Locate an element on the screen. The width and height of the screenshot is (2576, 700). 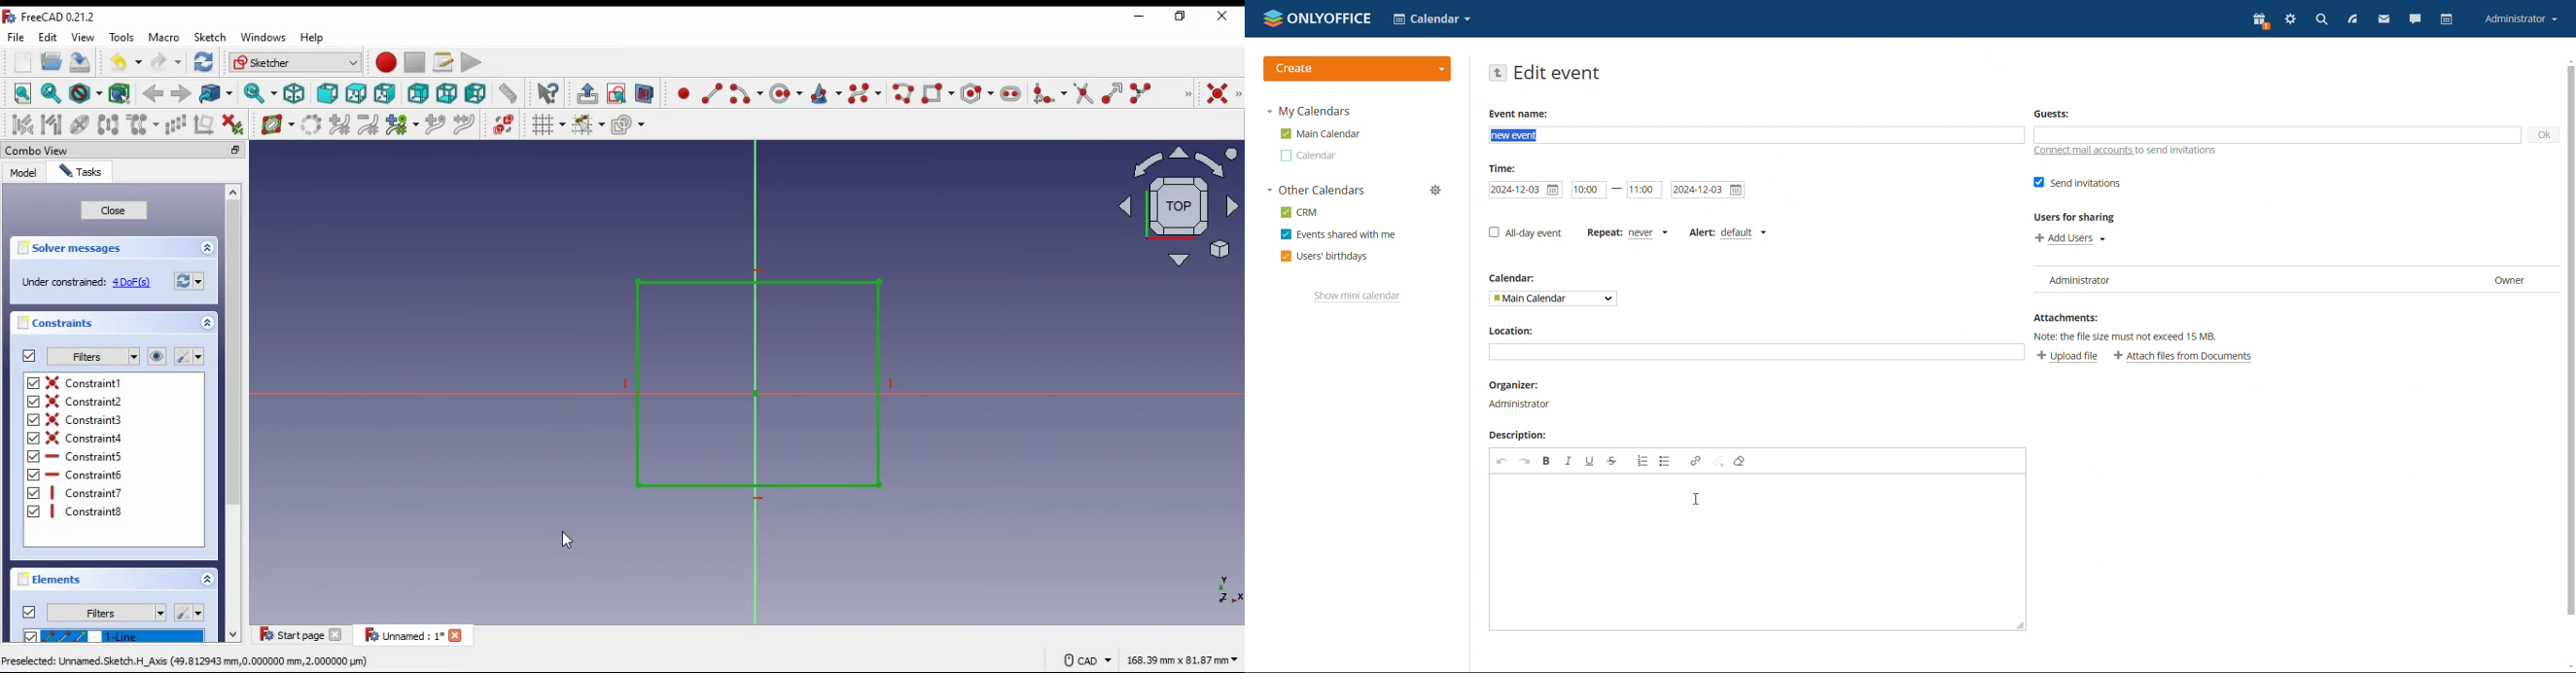
help is located at coordinates (313, 38).